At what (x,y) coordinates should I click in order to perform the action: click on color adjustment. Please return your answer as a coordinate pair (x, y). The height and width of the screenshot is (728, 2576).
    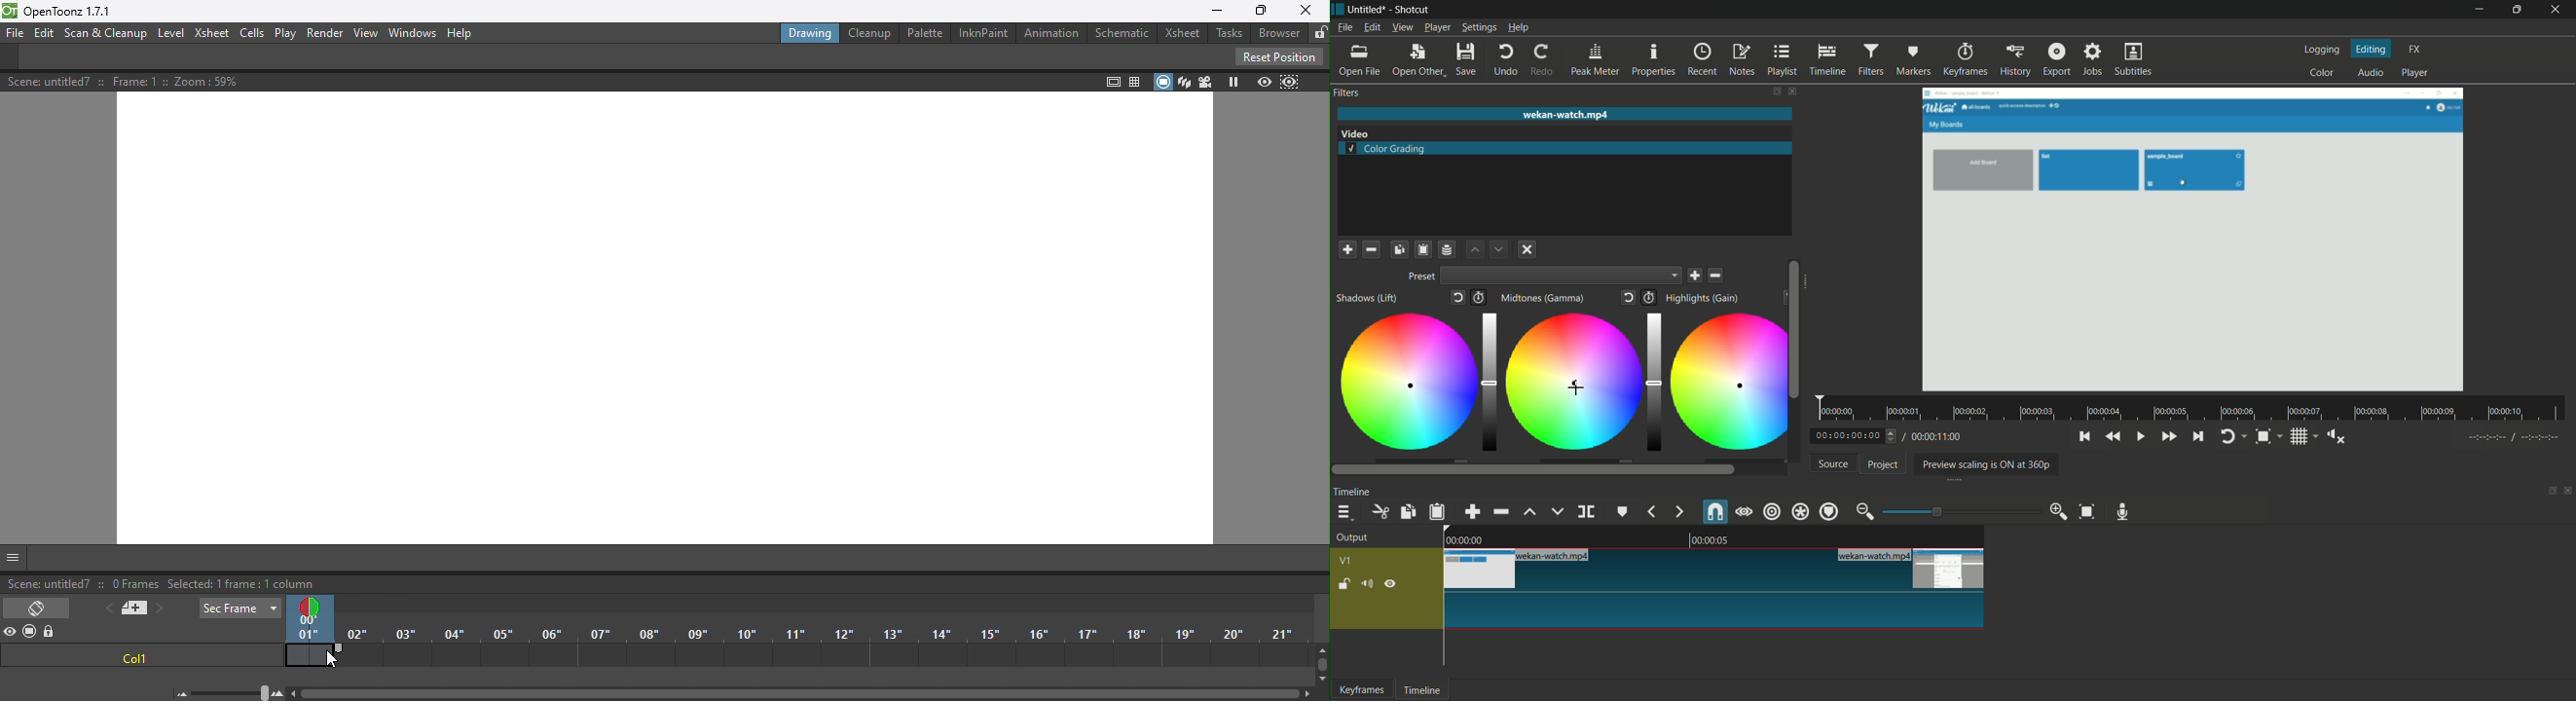
    Looking at the image, I should click on (1406, 384).